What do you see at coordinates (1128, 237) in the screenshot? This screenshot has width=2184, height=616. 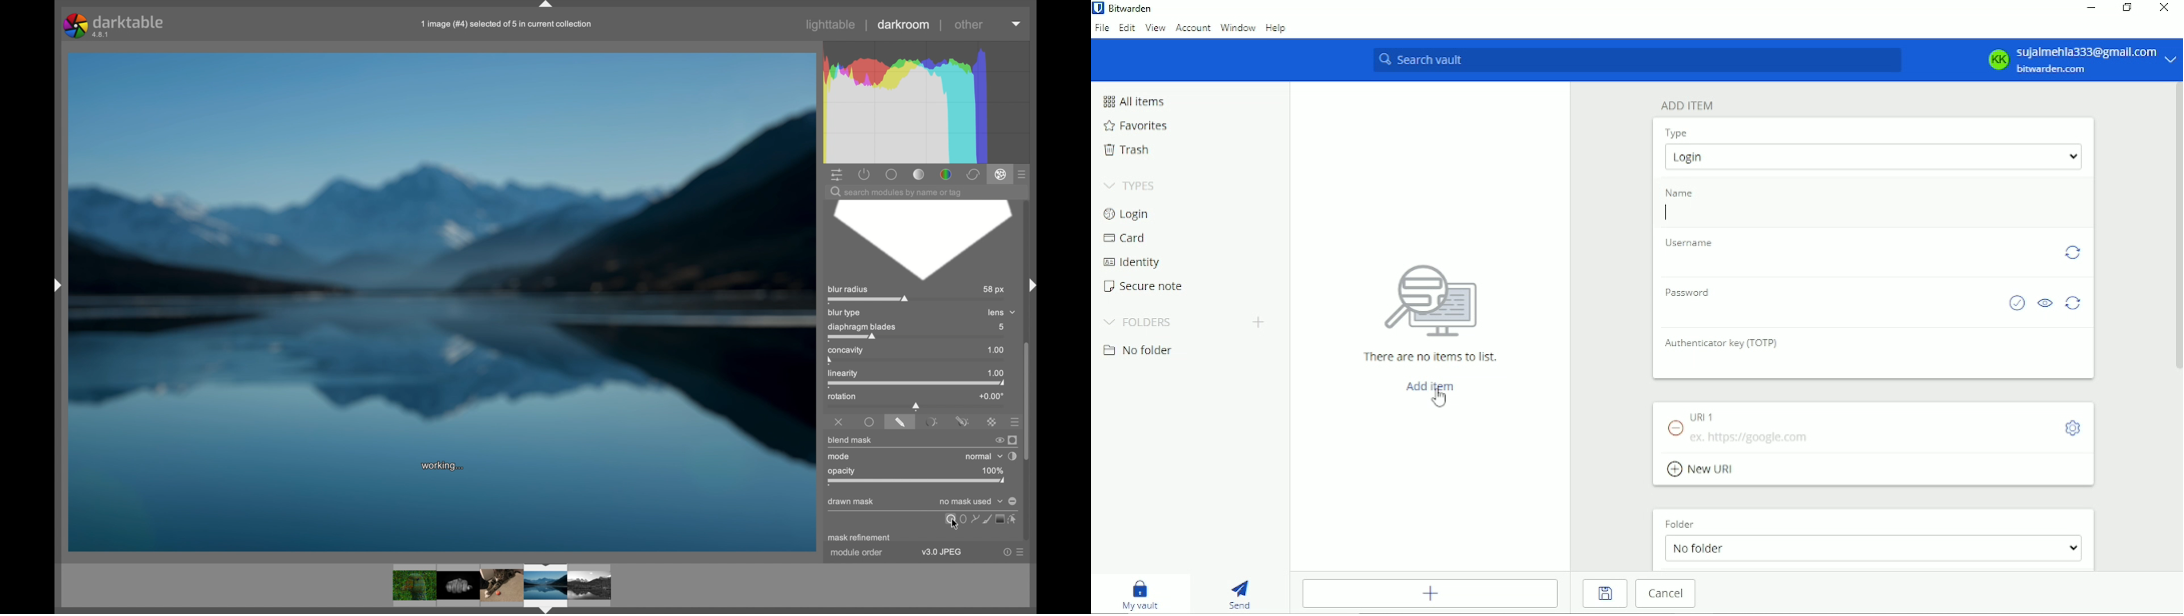 I see `Card` at bounding box center [1128, 237].